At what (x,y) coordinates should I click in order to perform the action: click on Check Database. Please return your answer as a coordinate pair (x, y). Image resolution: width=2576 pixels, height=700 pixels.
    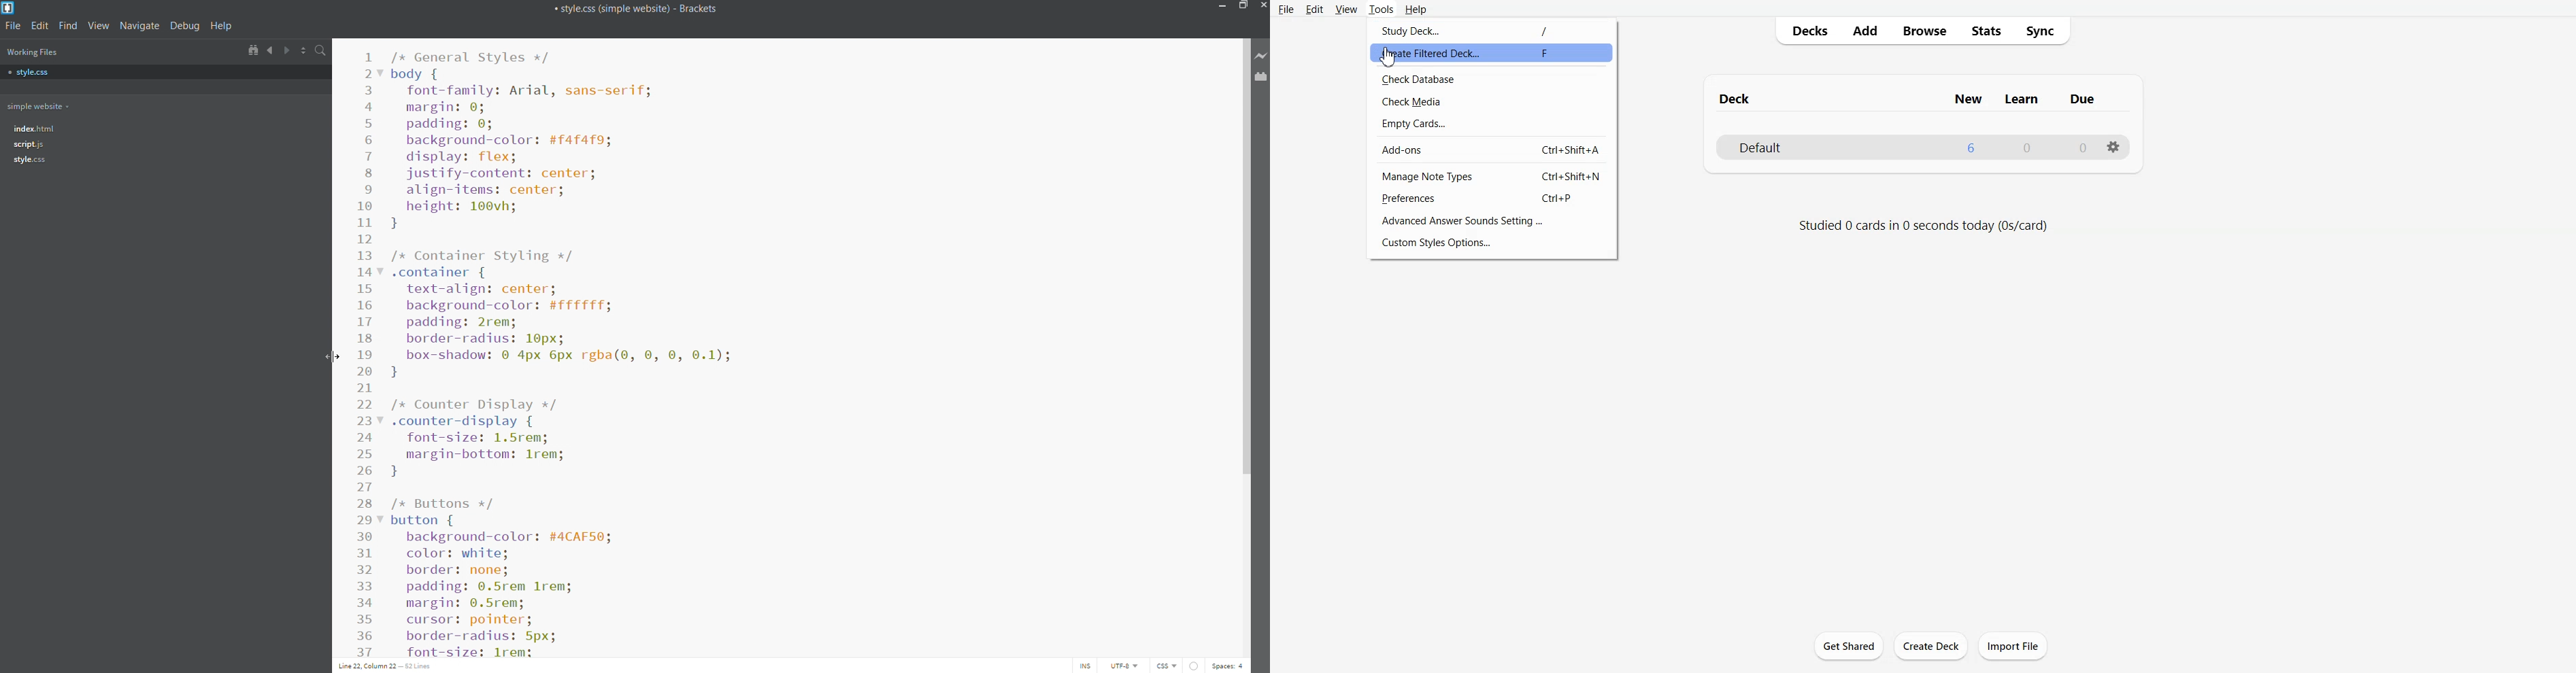
    Looking at the image, I should click on (1493, 77).